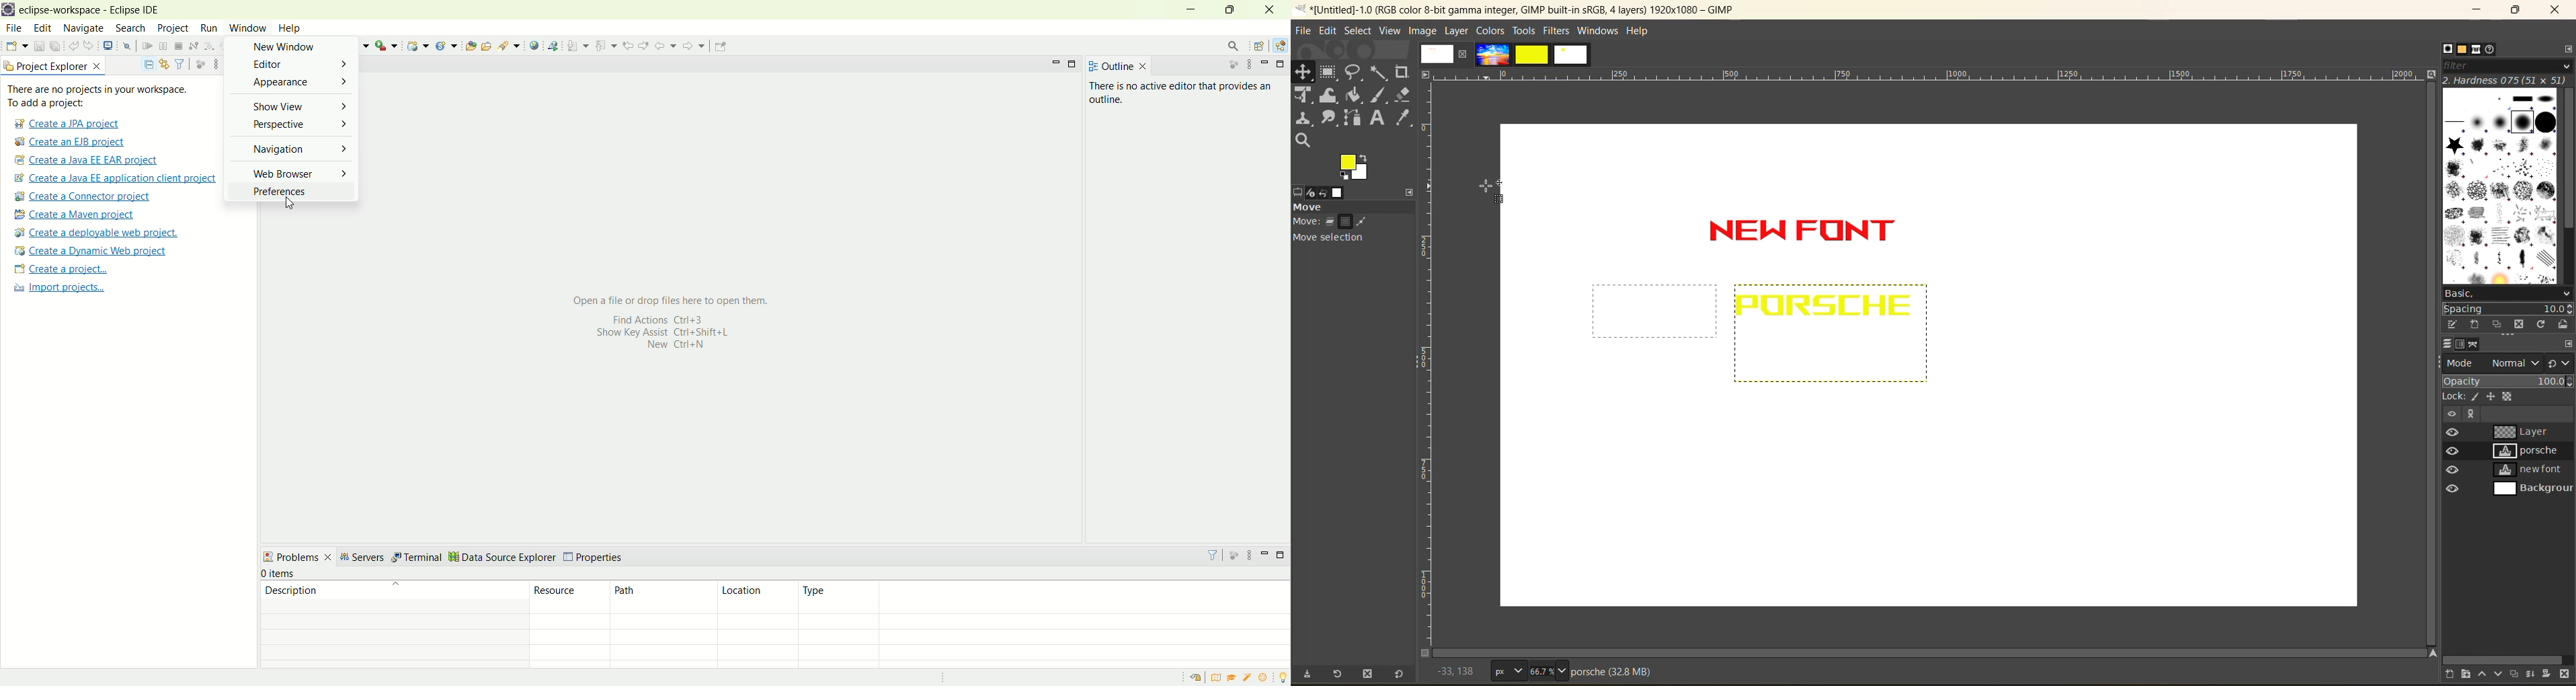 This screenshot has height=700, width=2576. What do you see at coordinates (2479, 49) in the screenshot?
I see `fonts` at bounding box center [2479, 49].